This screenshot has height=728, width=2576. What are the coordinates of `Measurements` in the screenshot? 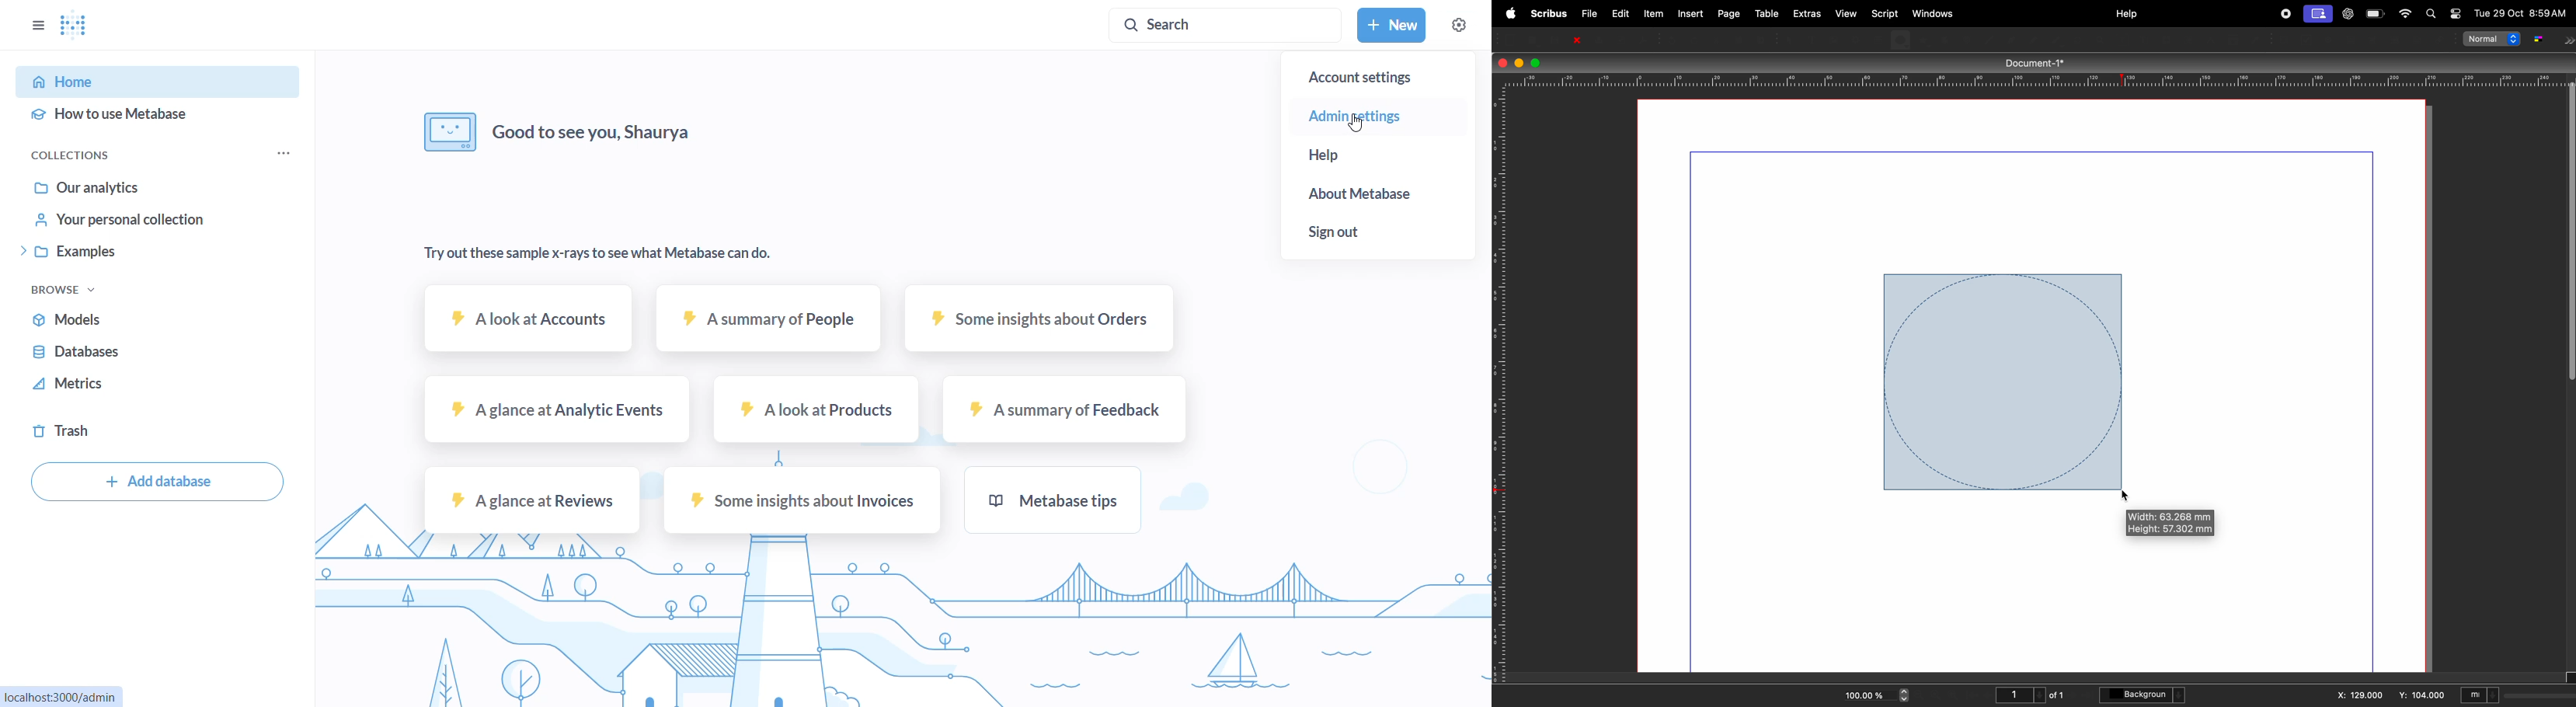 It's located at (2211, 40).